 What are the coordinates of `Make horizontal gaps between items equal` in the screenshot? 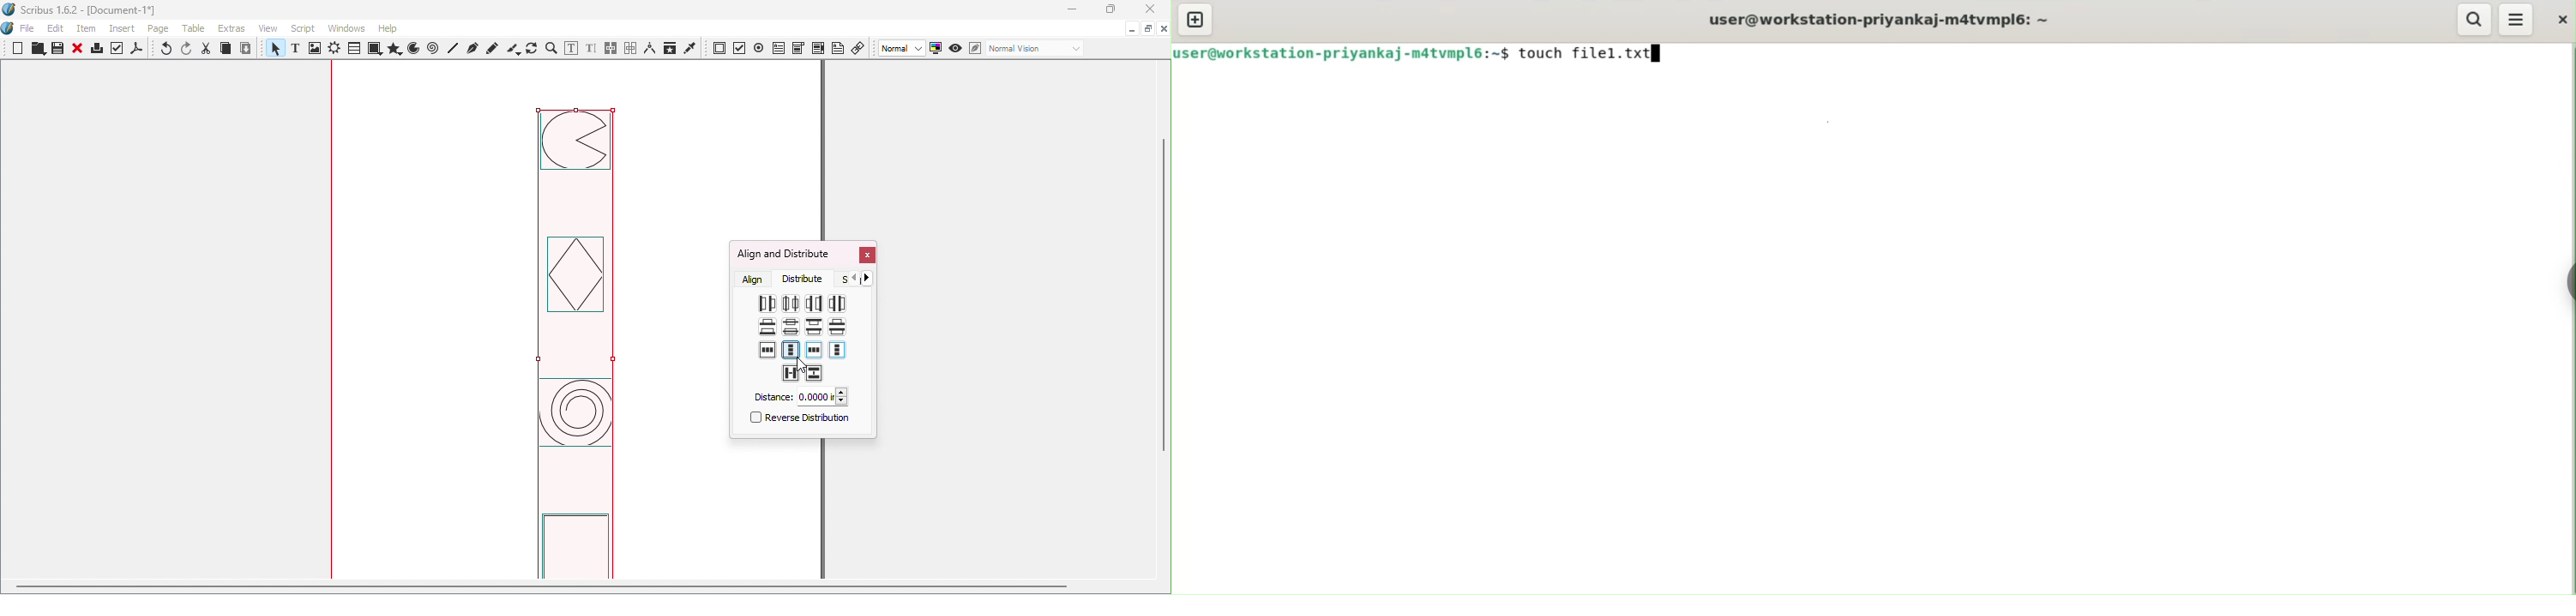 It's located at (838, 303).